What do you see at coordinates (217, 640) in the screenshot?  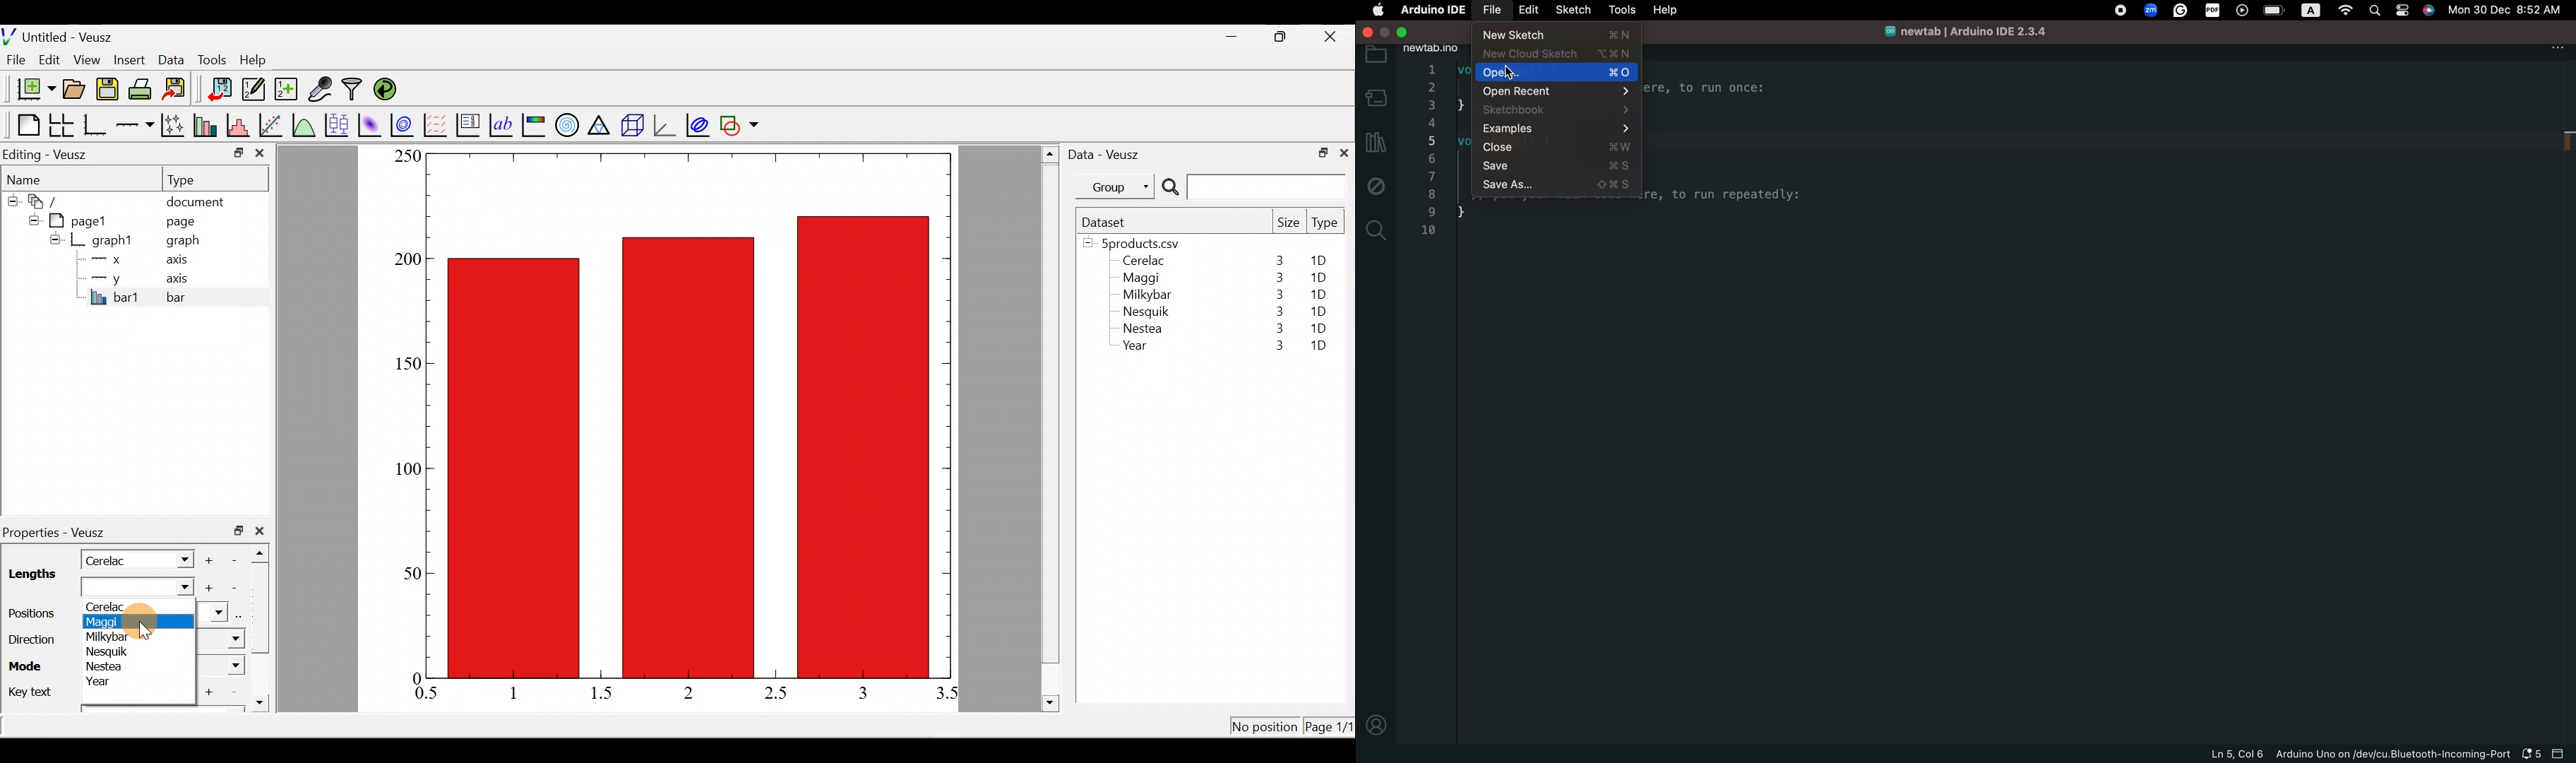 I see `direction dropdown` at bounding box center [217, 640].